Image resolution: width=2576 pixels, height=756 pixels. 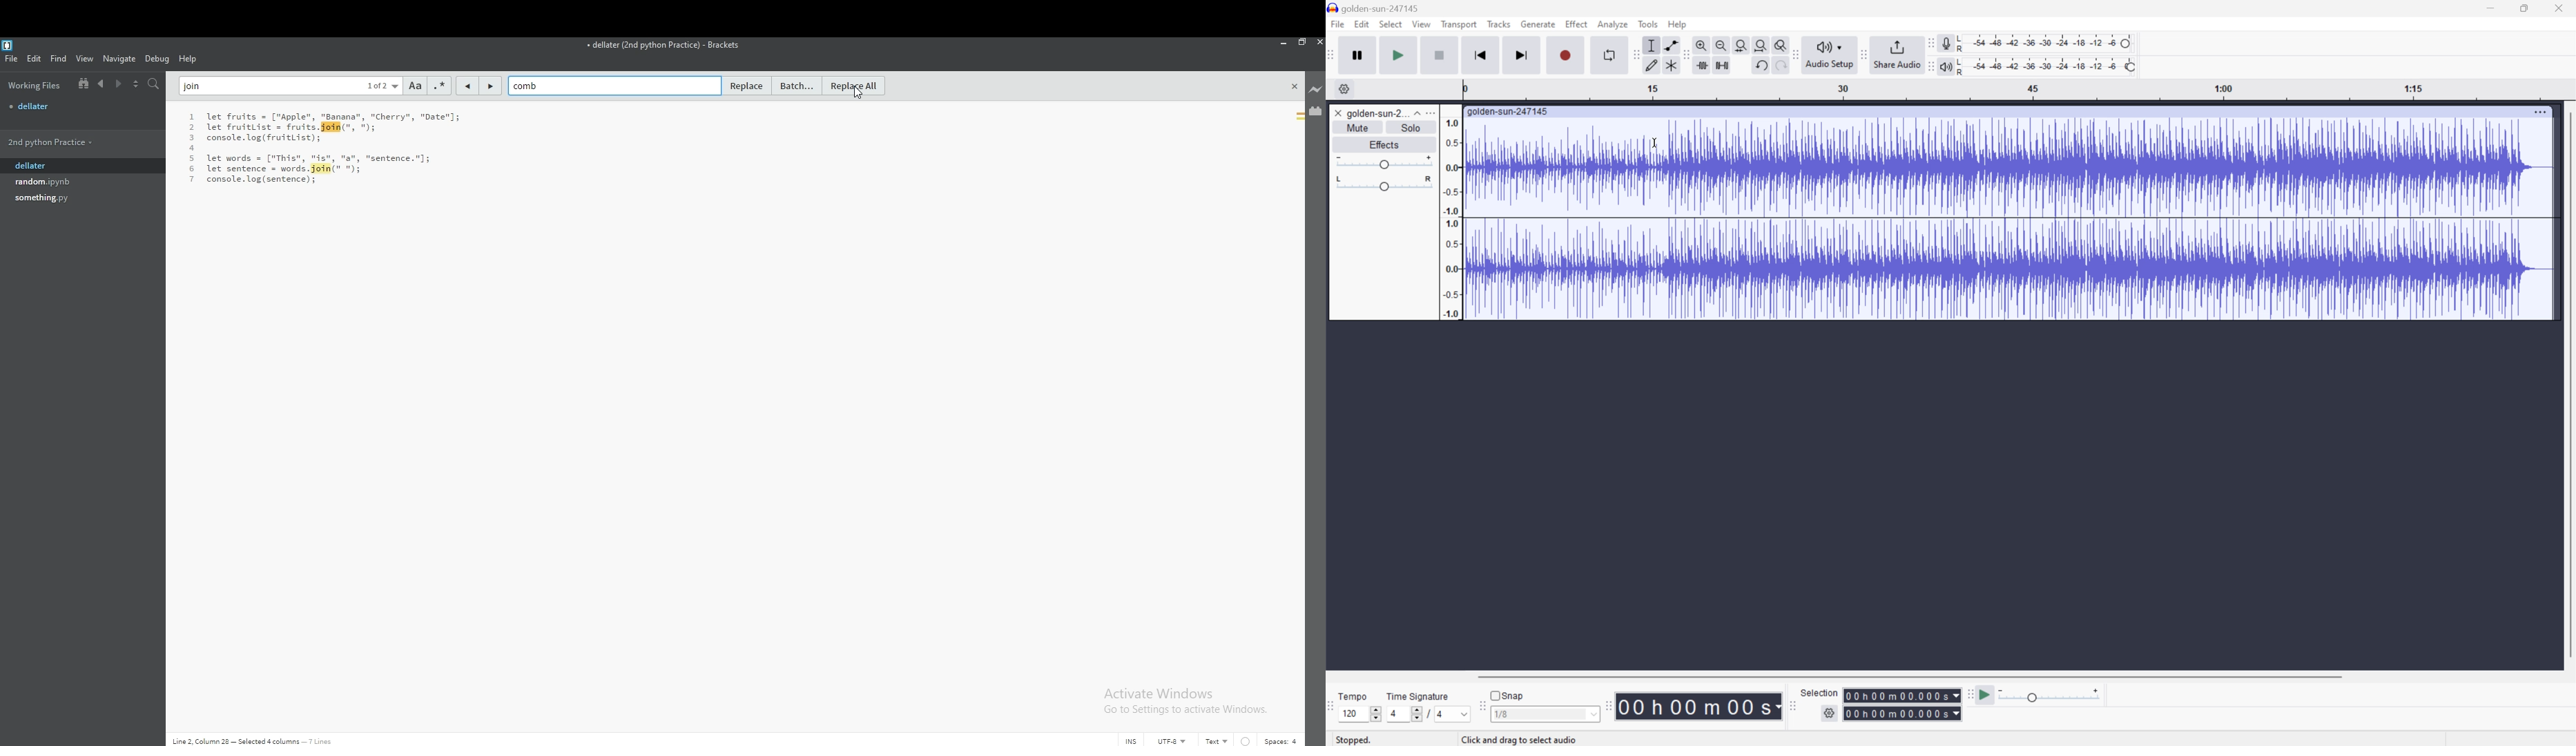 What do you see at coordinates (1331, 55) in the screenshot?
I see `Audacity transport layer toolbar` at bounding box center [1331, 55].